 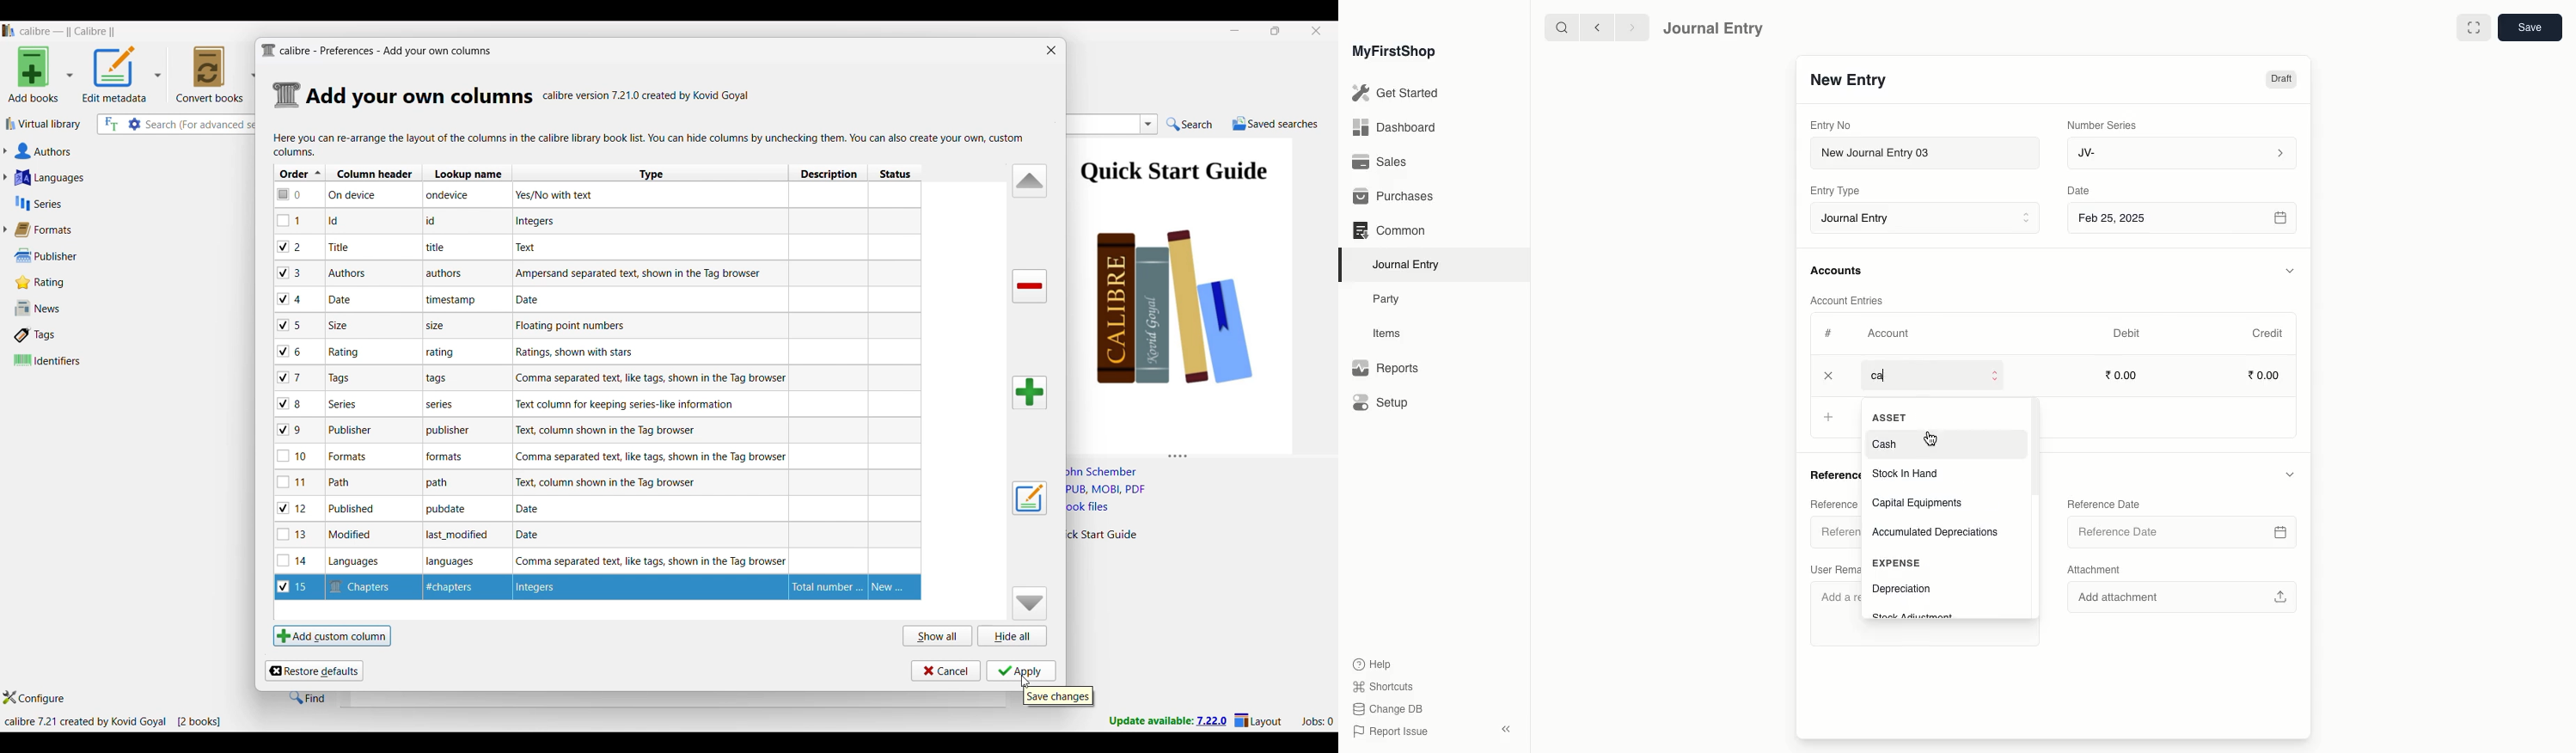 What do you see at coordinates (535, 508) in the screenshot?
I see `Explanation` at bounding box center [535, 508].